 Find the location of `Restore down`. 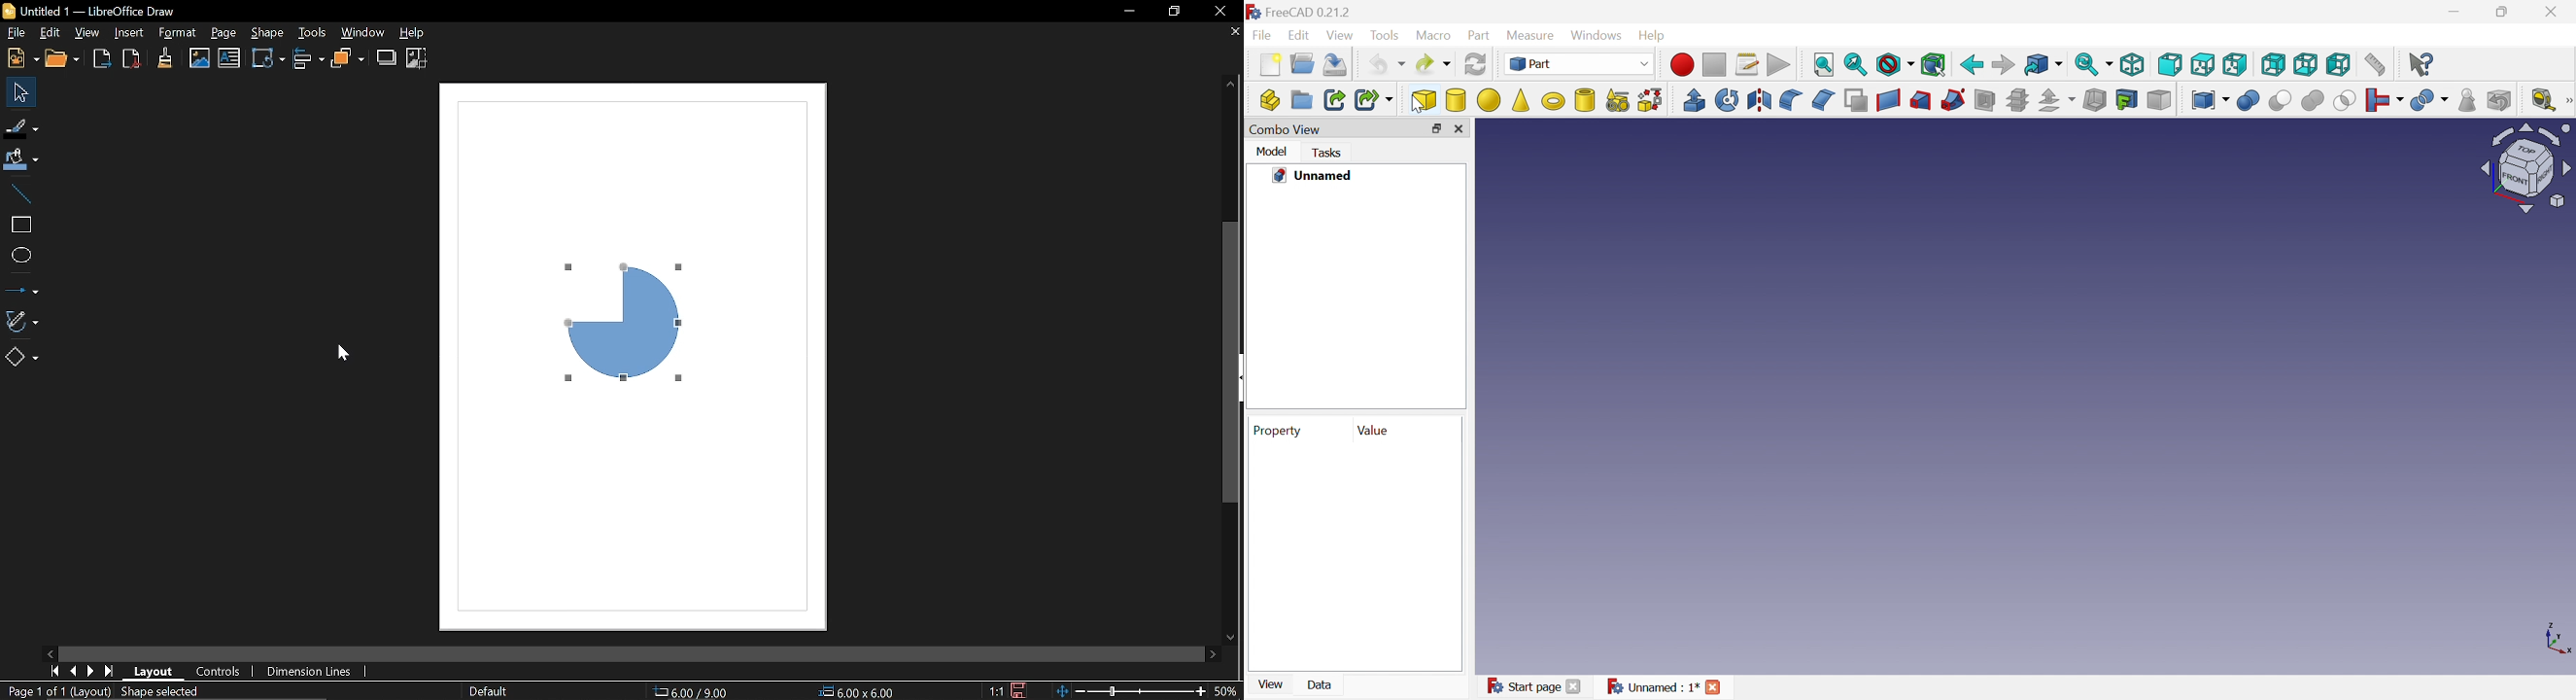

Restore down is located at coordinates (1436, 128).